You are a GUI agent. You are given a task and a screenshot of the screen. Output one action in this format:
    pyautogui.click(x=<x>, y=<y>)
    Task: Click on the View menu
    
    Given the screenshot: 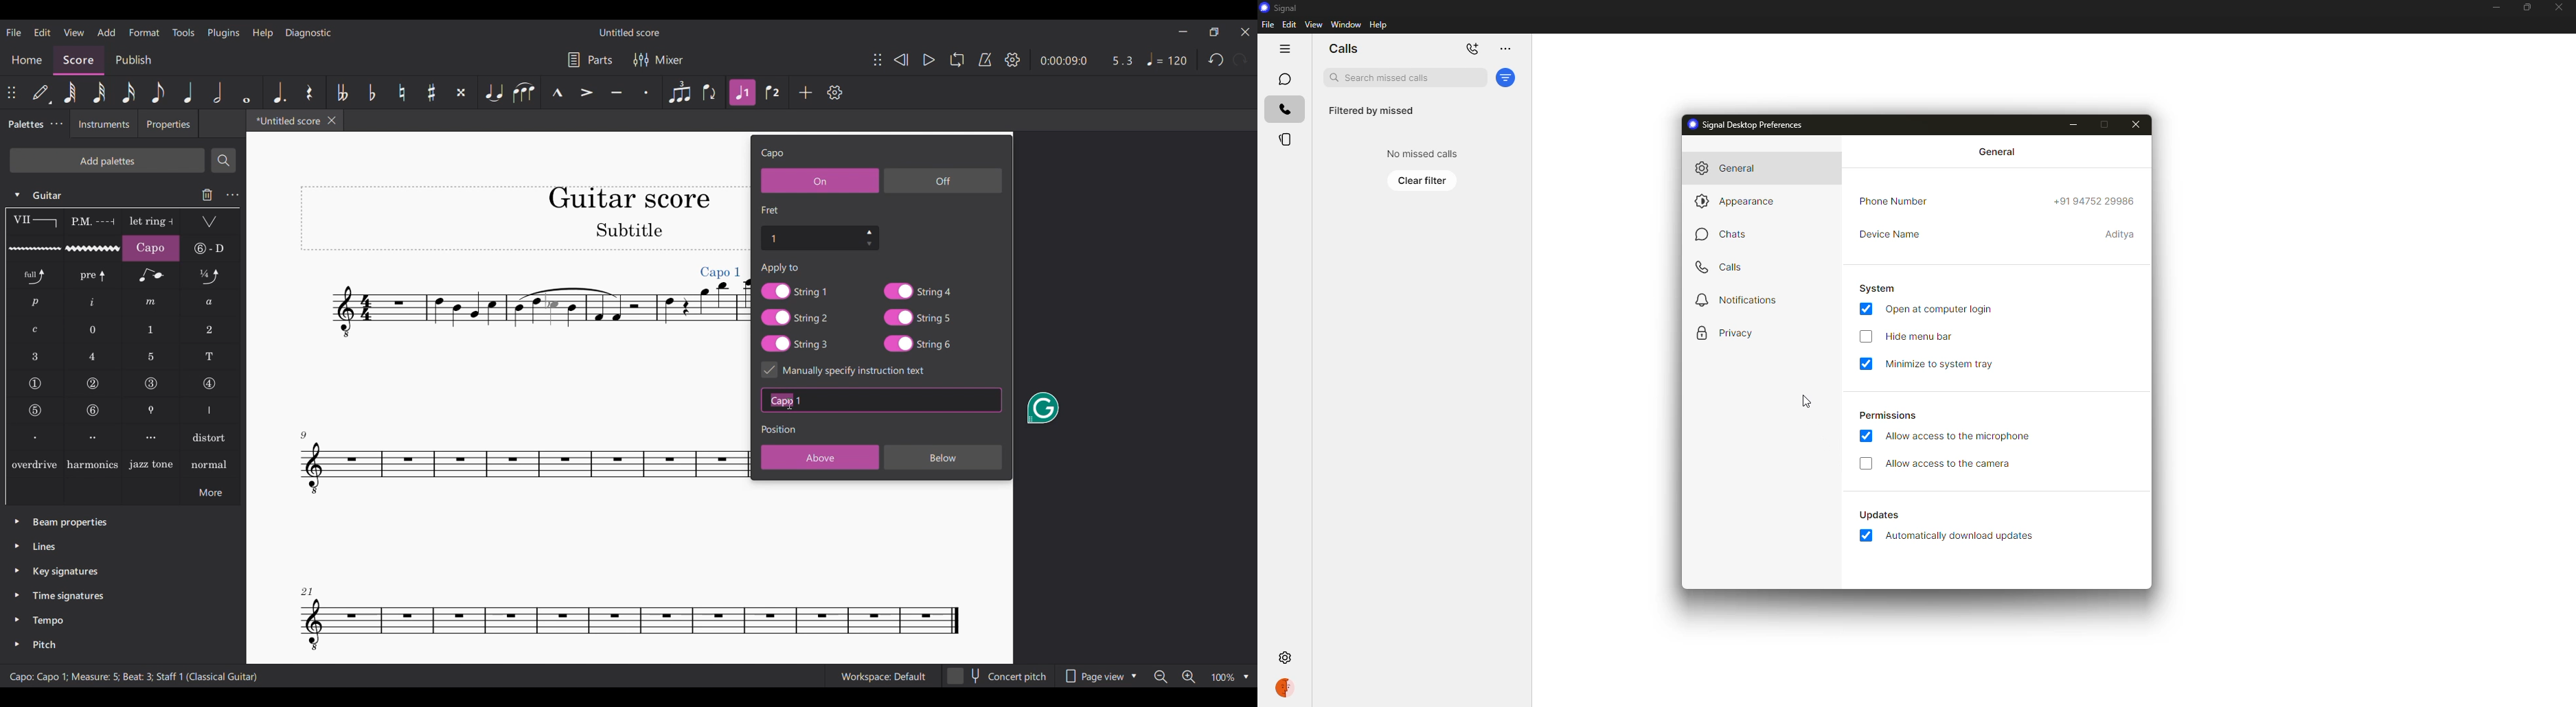 What is the action you would take?
    pyautogui.click(x=74, y=33)
    